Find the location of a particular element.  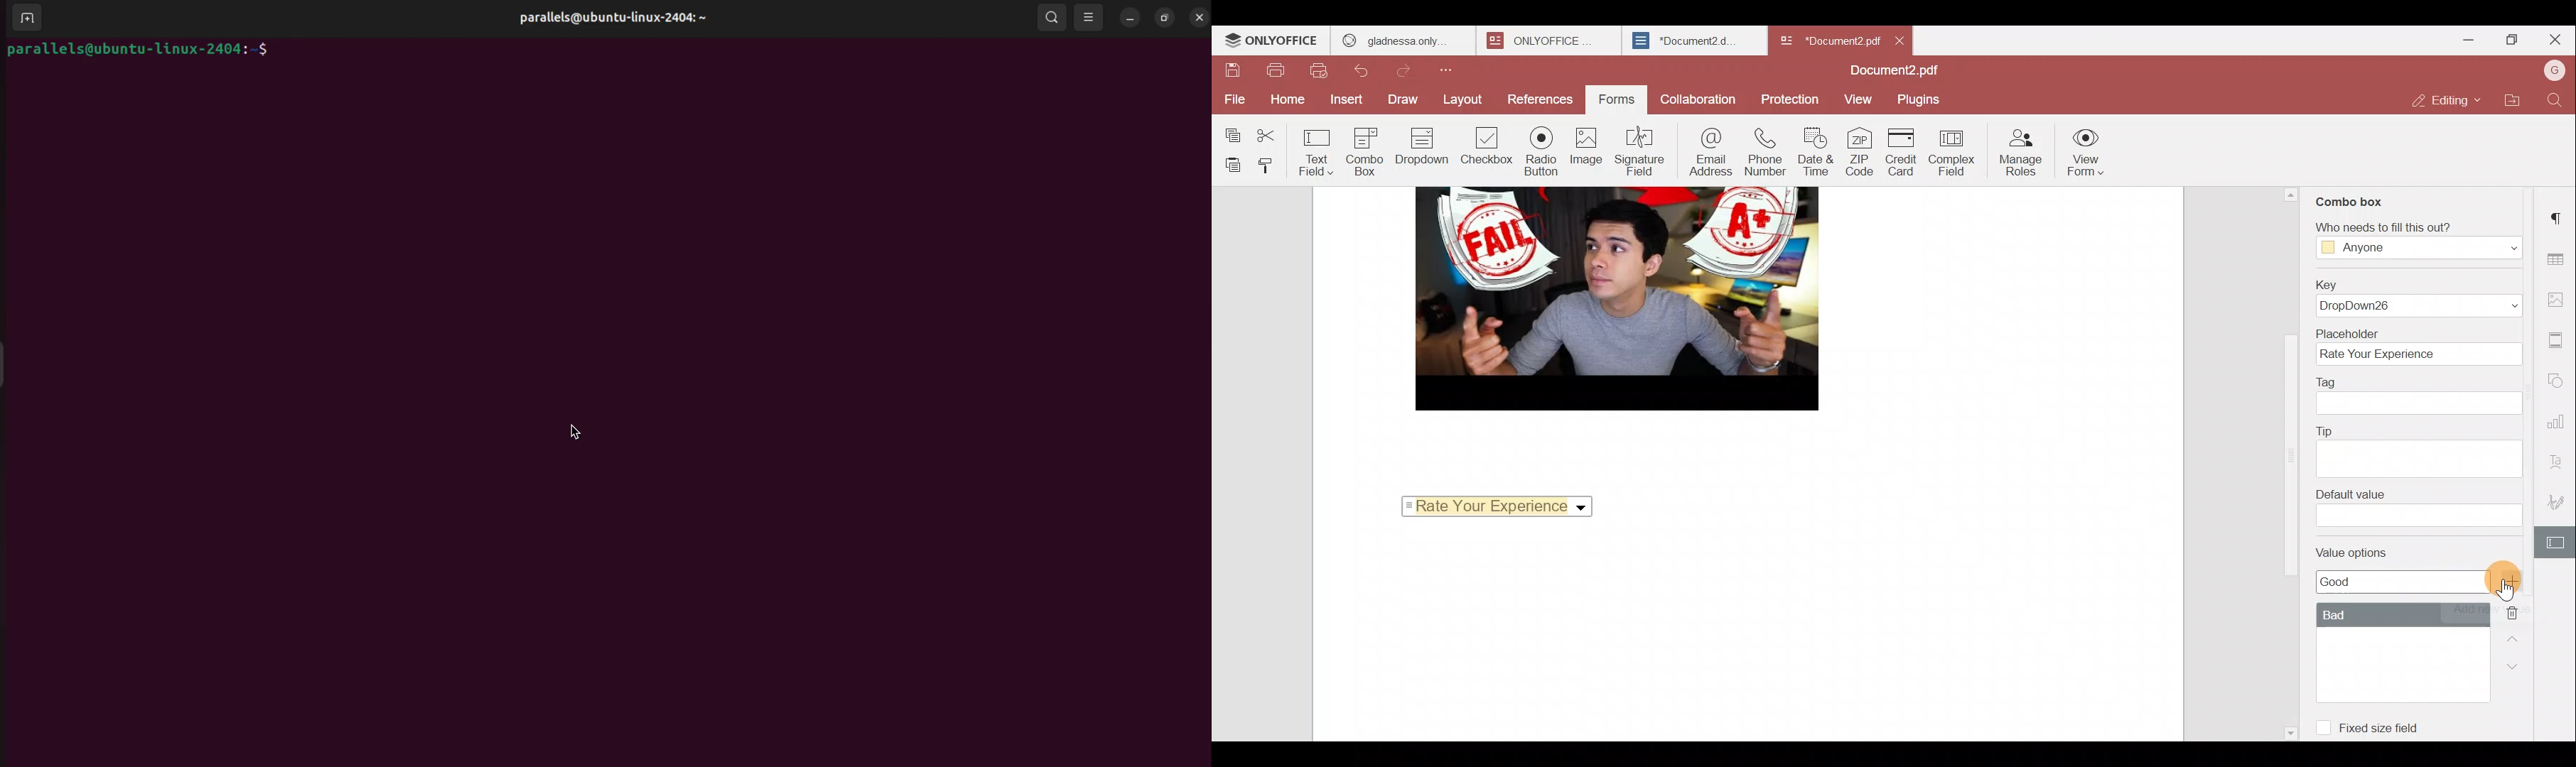

Text Art settings is located at coordinates (2559, 460).